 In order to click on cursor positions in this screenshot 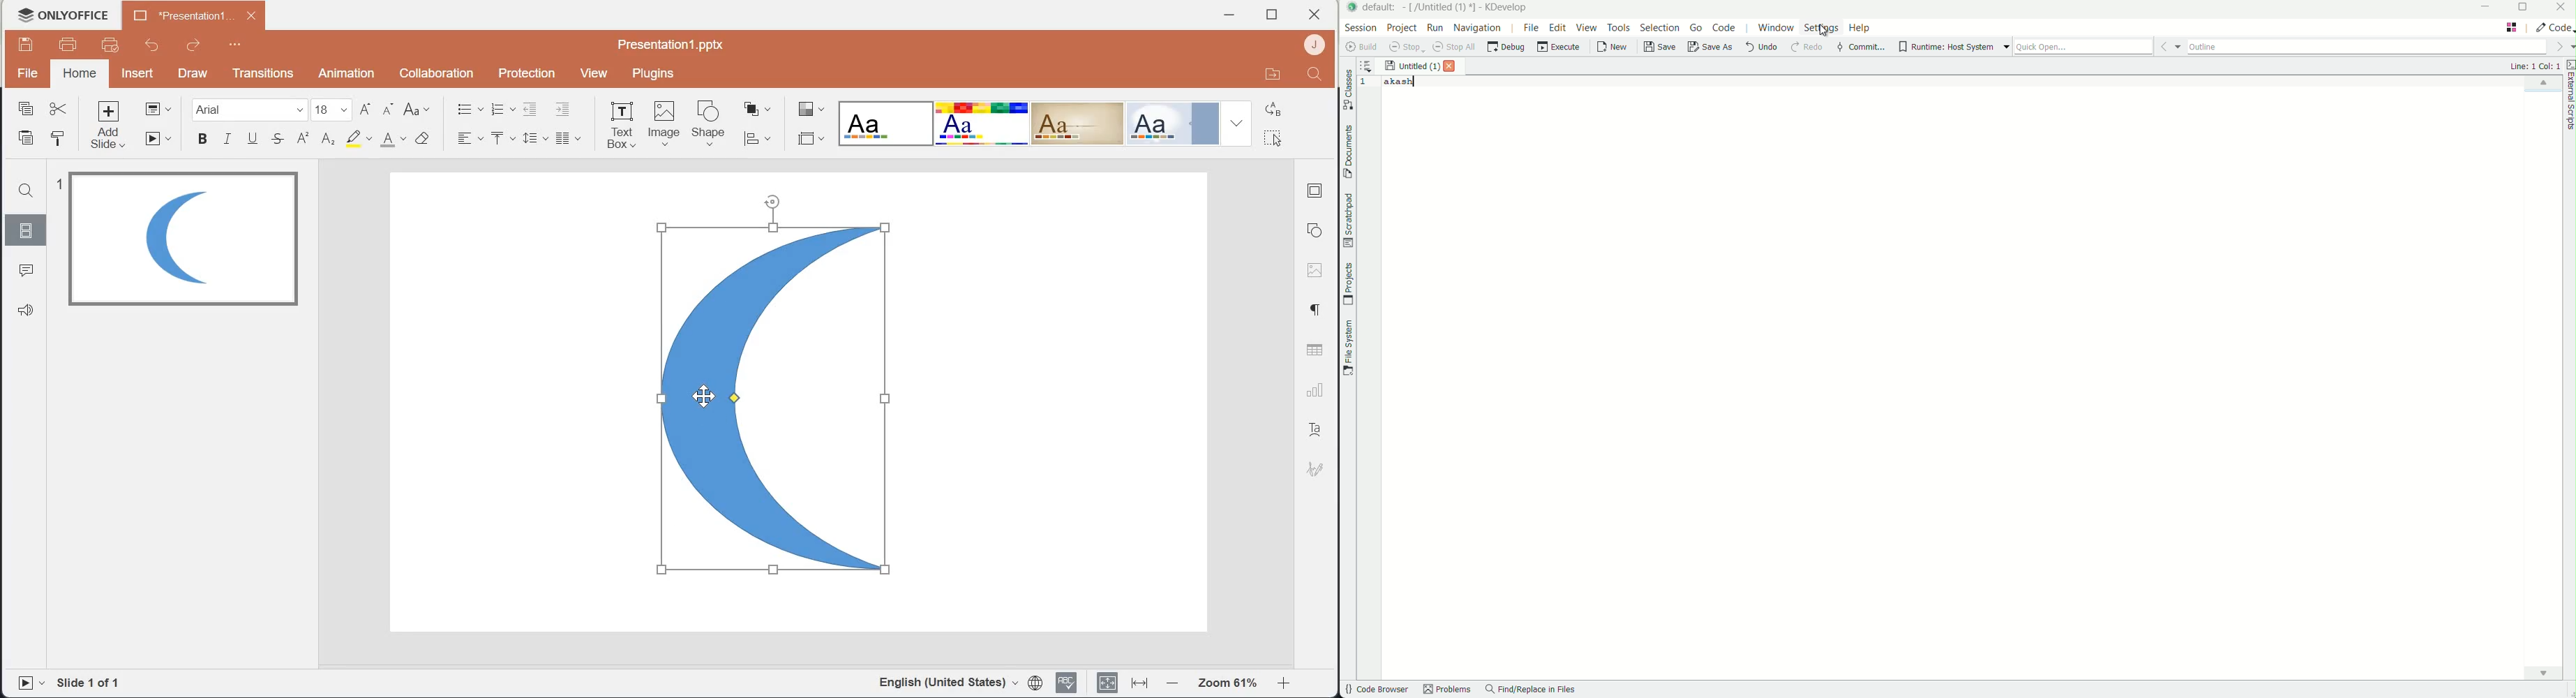, I will do `click(2534, 66)`.